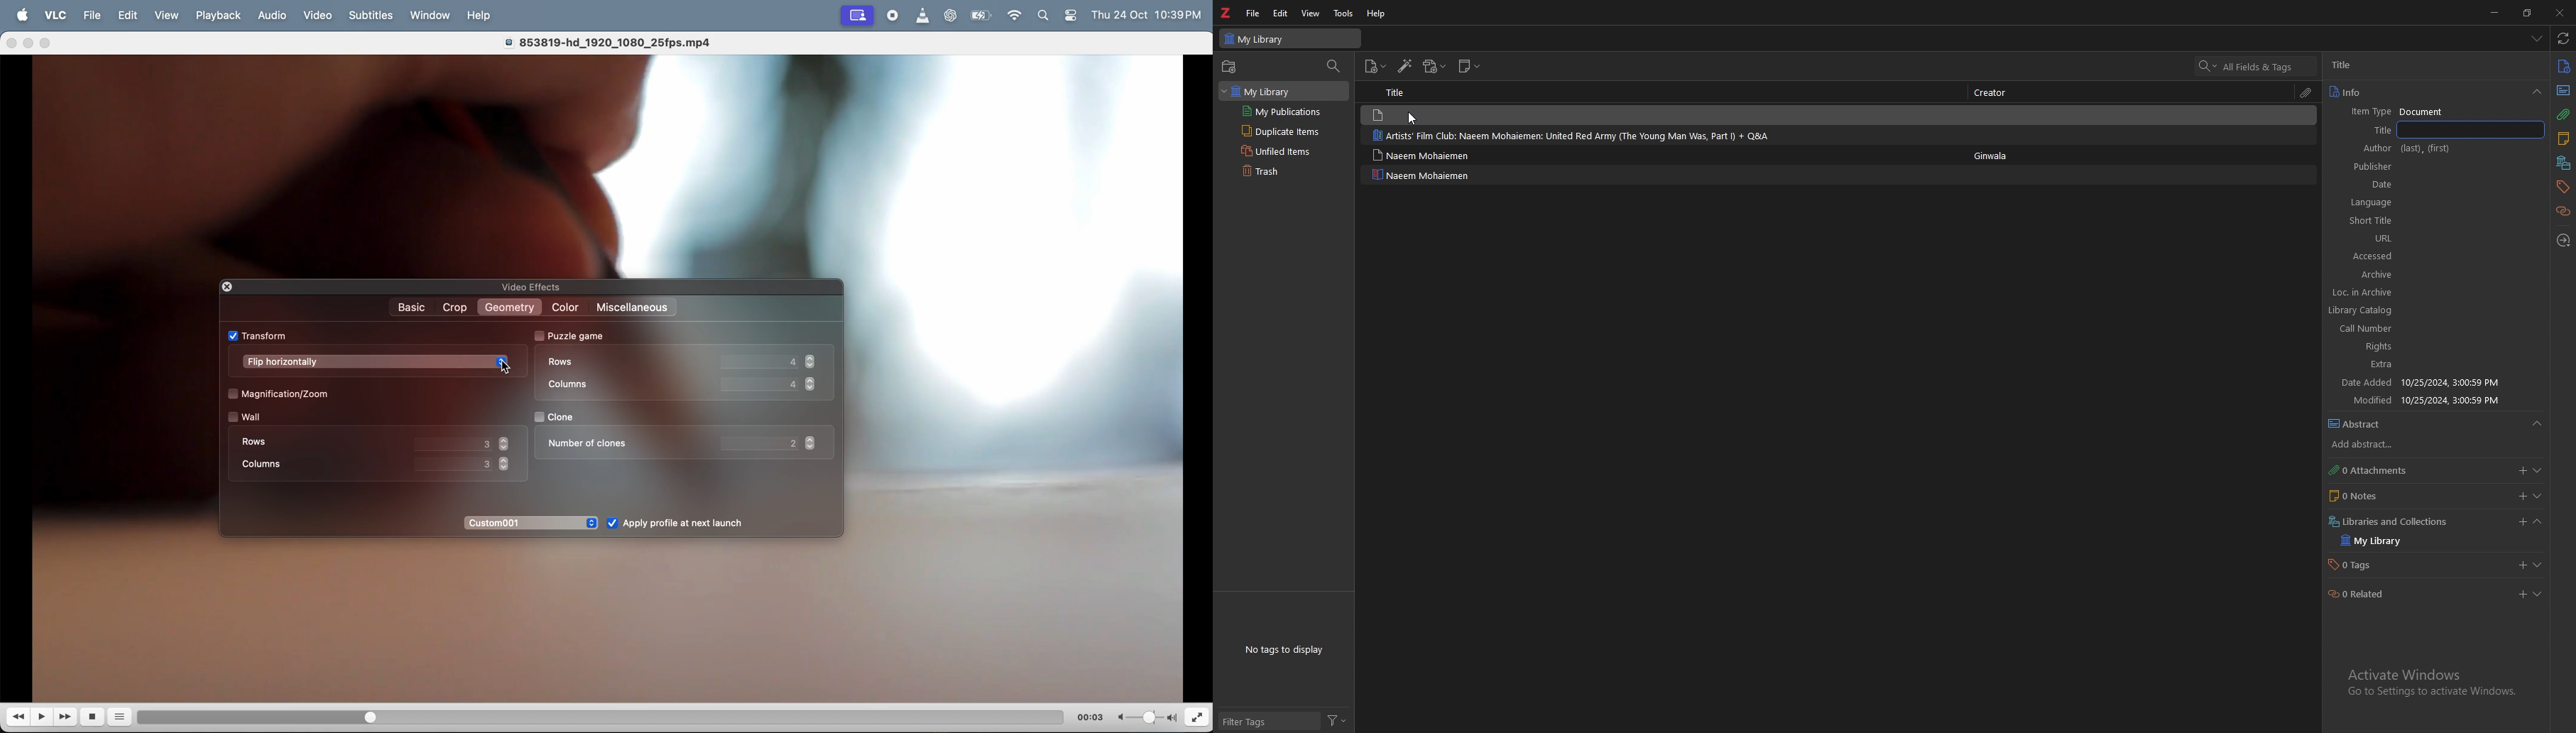 The width and height of the screenshot is (2576, 756). Describe the element at coordinates (2563, 114) in the screenshot. I see `attachments` at that location.